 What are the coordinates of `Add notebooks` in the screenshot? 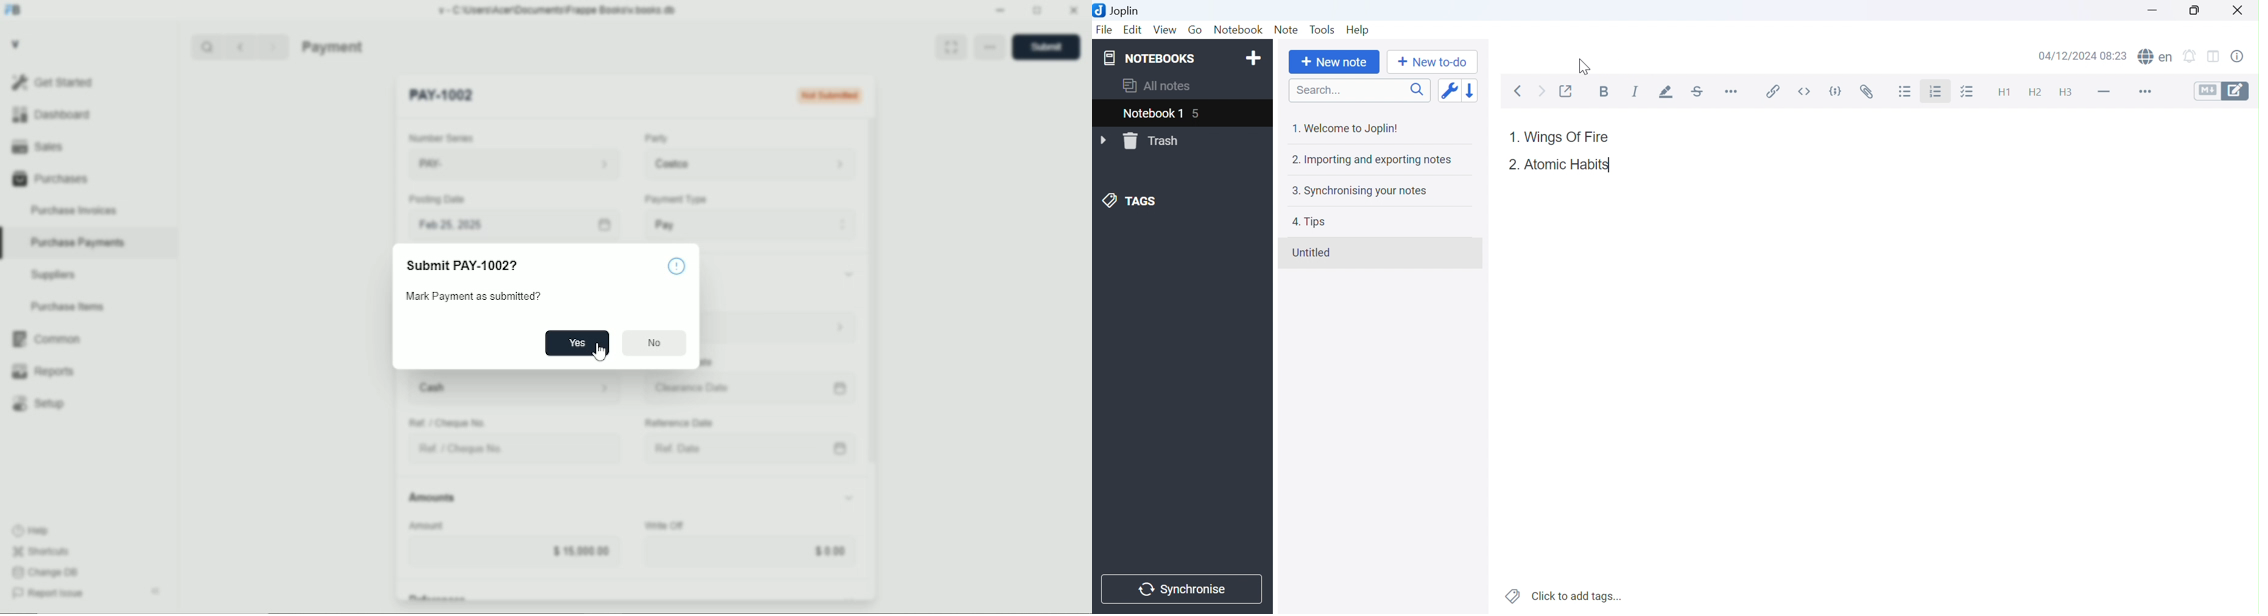 It's located at (1256, 57).